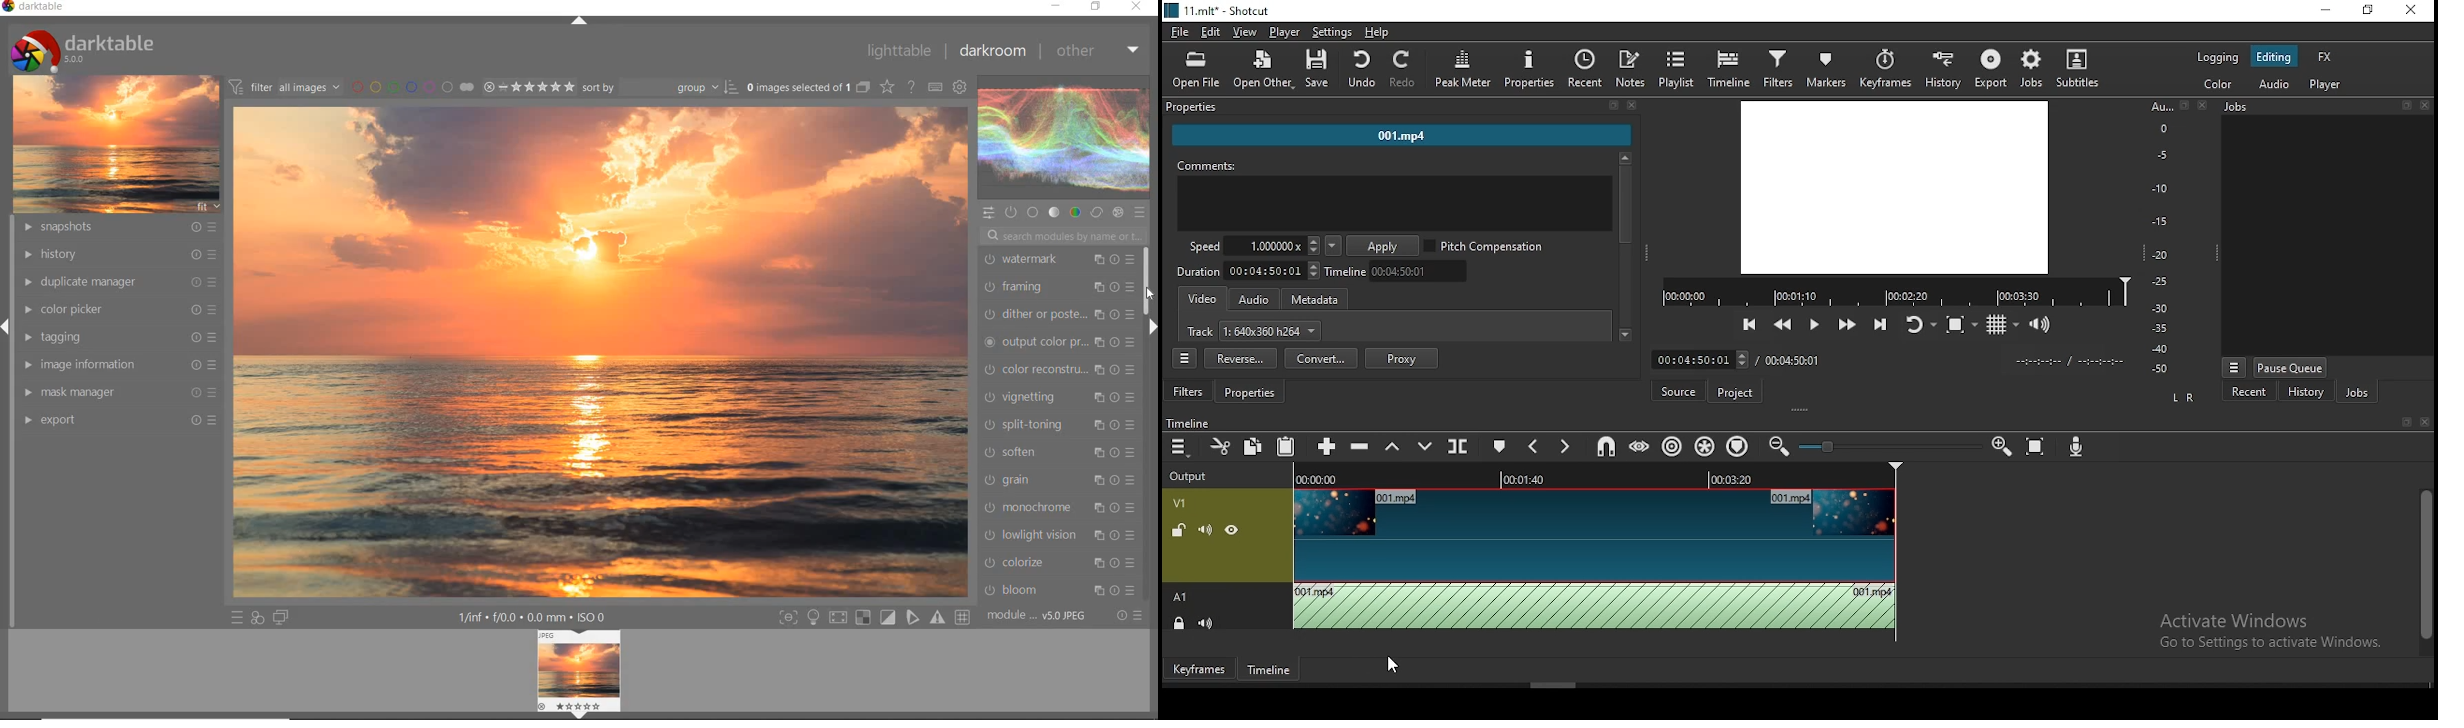 The width and height of the screenshot is (2464, 728). I want to click on IMAGE INFORMATION, so click(121, 364).